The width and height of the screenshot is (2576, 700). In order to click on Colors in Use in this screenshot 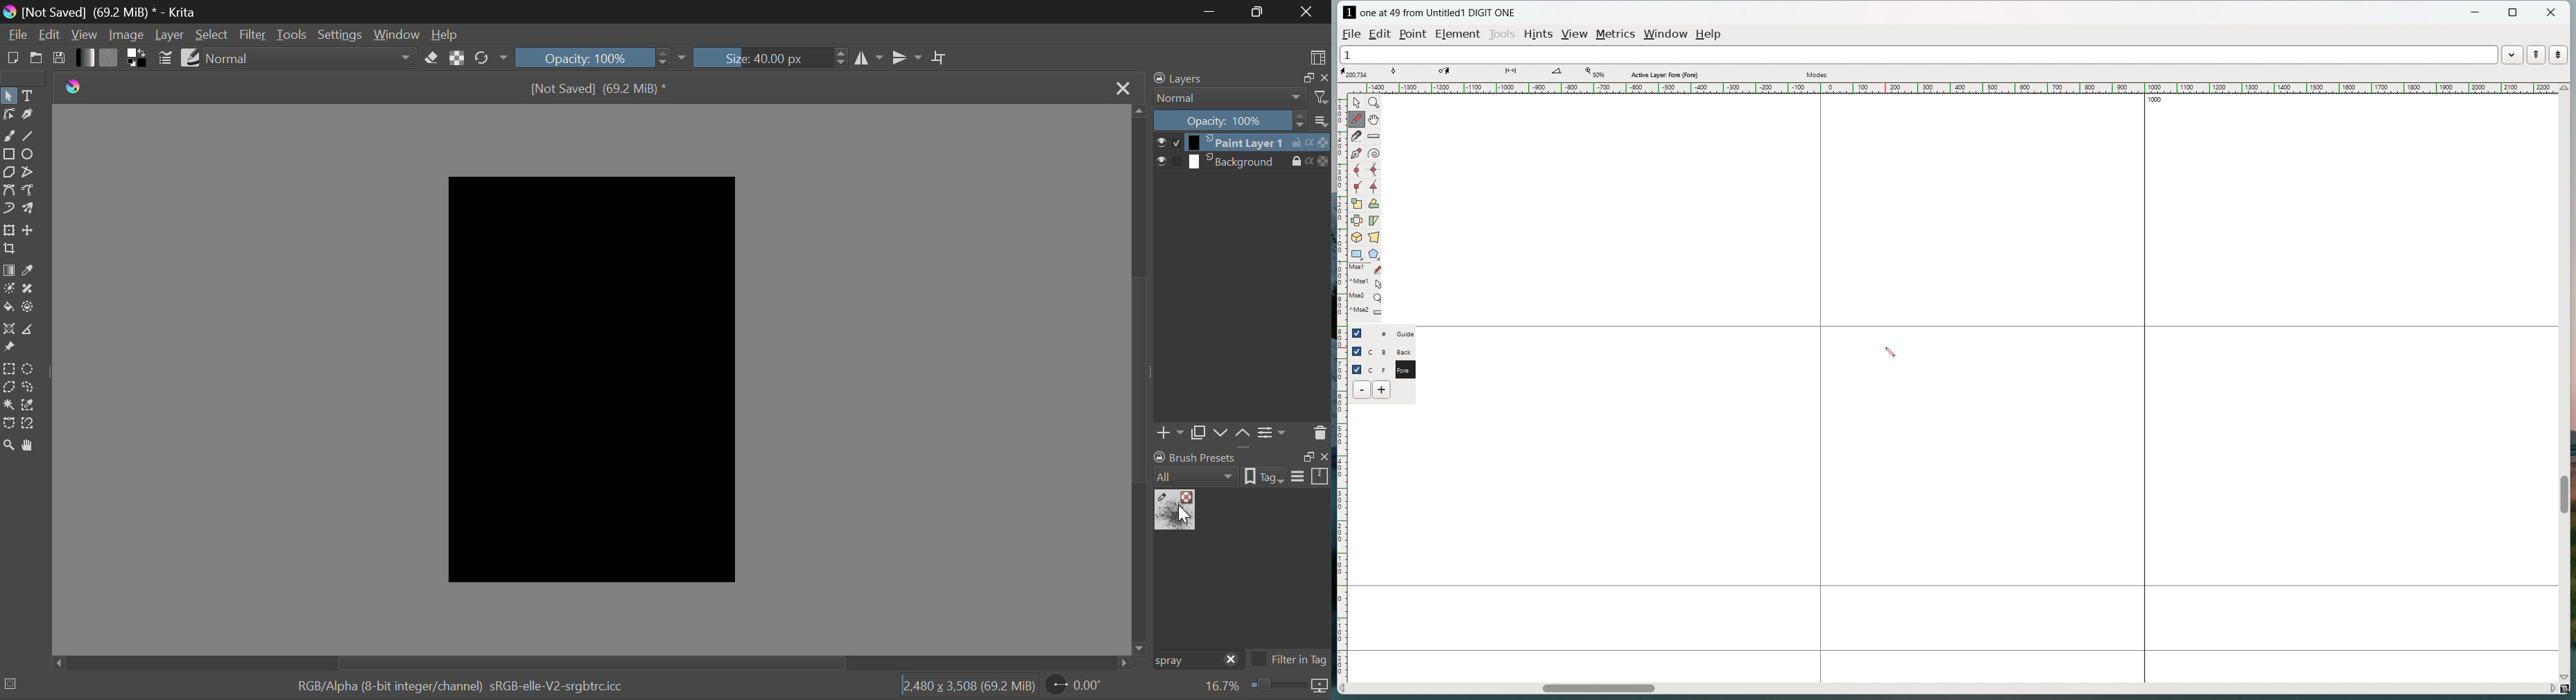, I will do `click(138, 58)`.